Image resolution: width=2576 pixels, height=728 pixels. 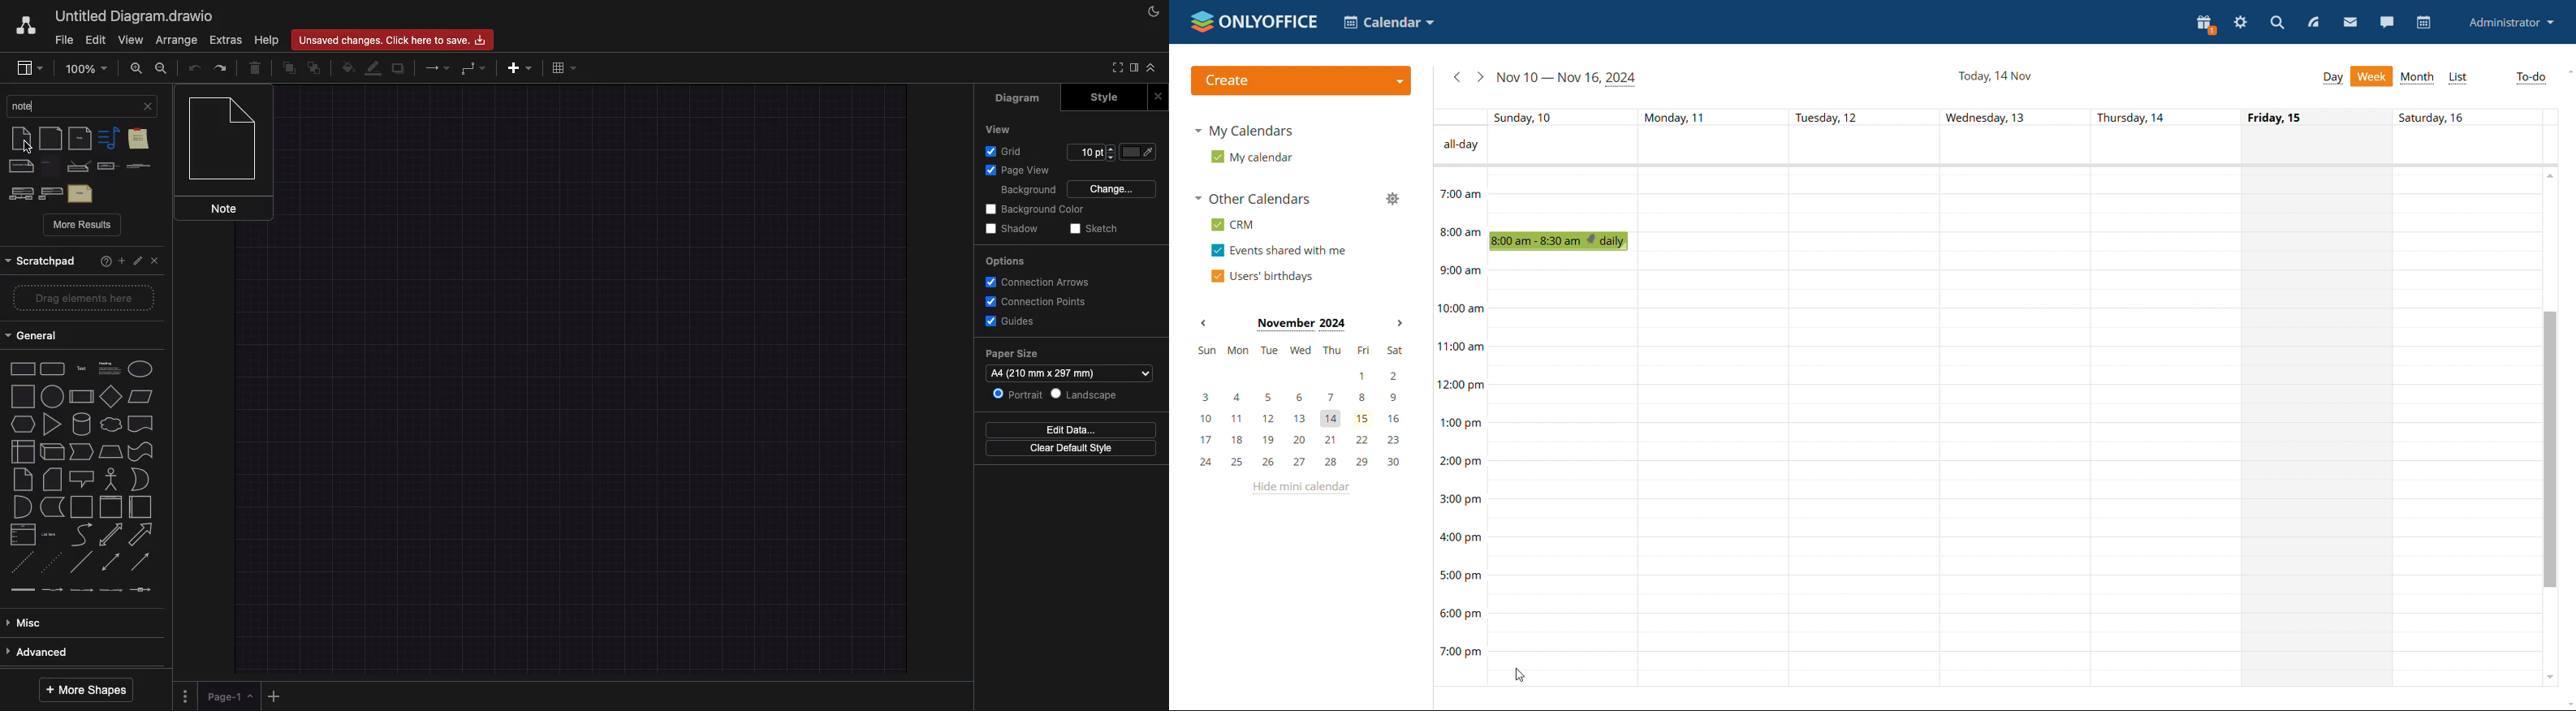 What do you see at coordinates (1112, 149) in the screenshot?
I see `increase grid pt` at bounding box center [1112, 149].